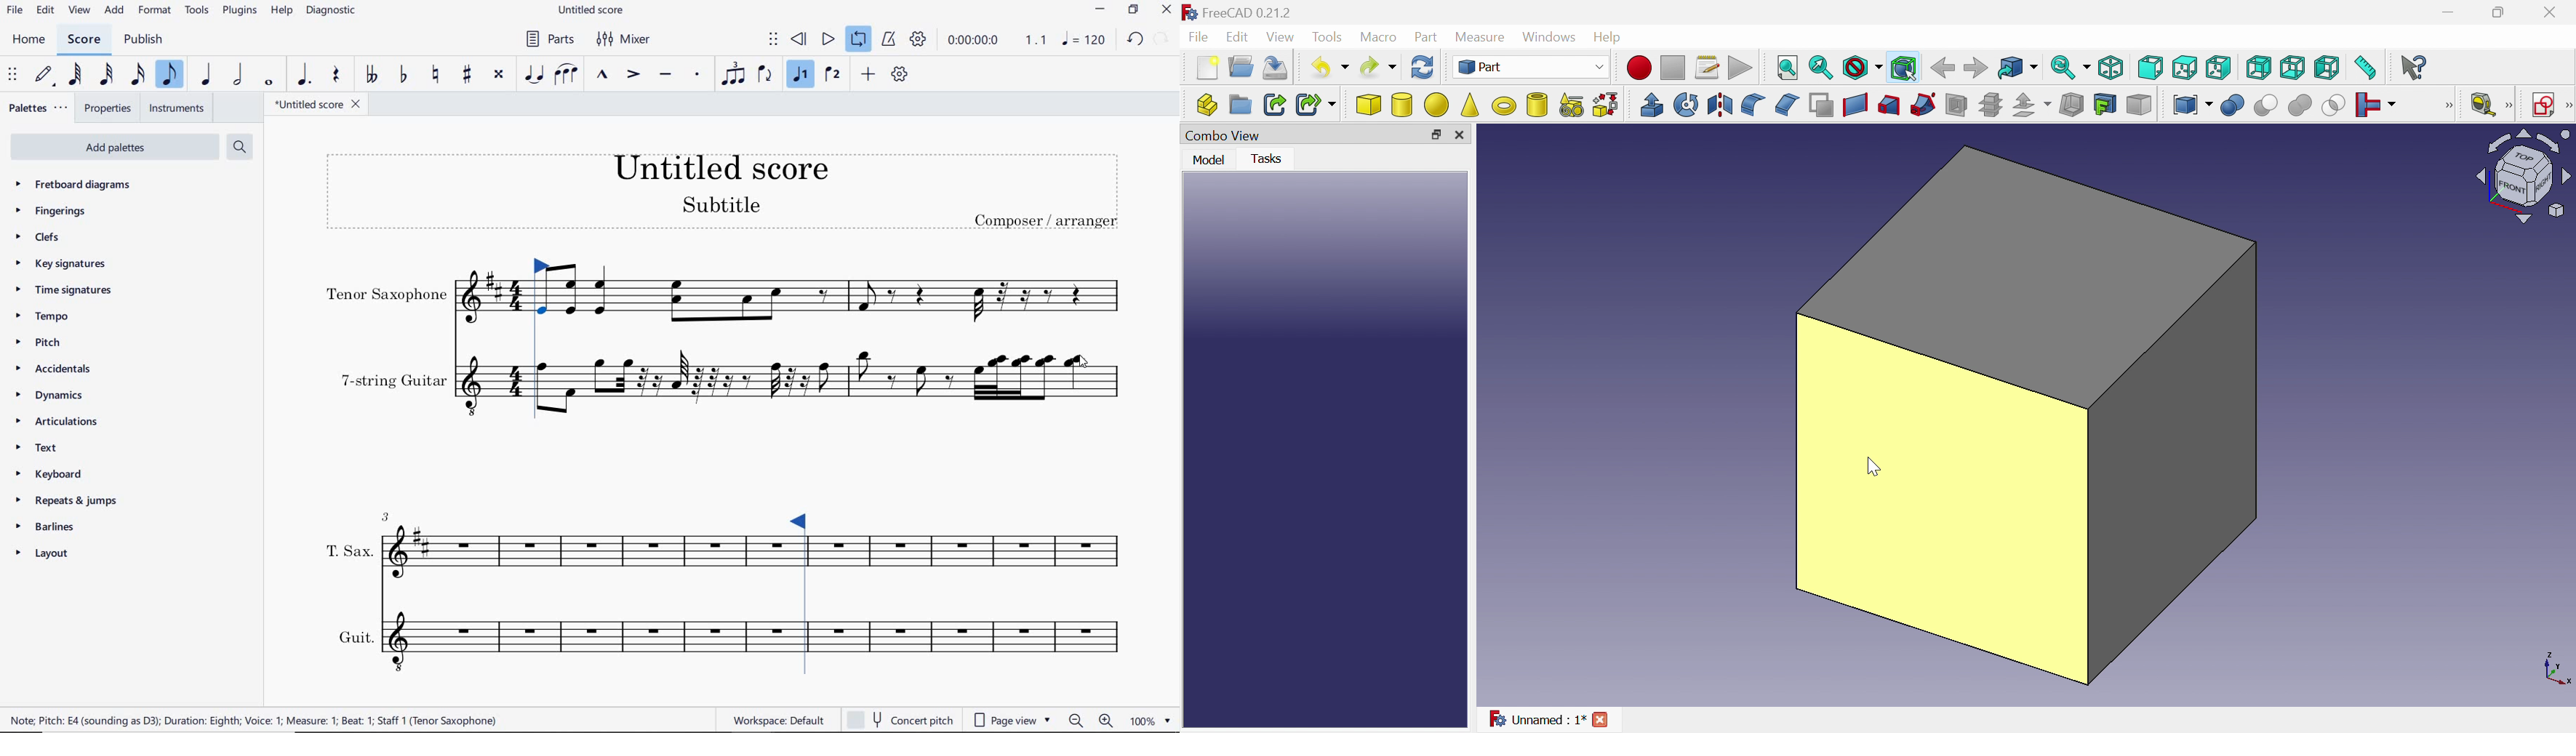 This screenshot has width=2576, height=756. What do you see at coordinates (1283, 37) in the screenshot?
I see `View` at bounding box center [1283, 37].